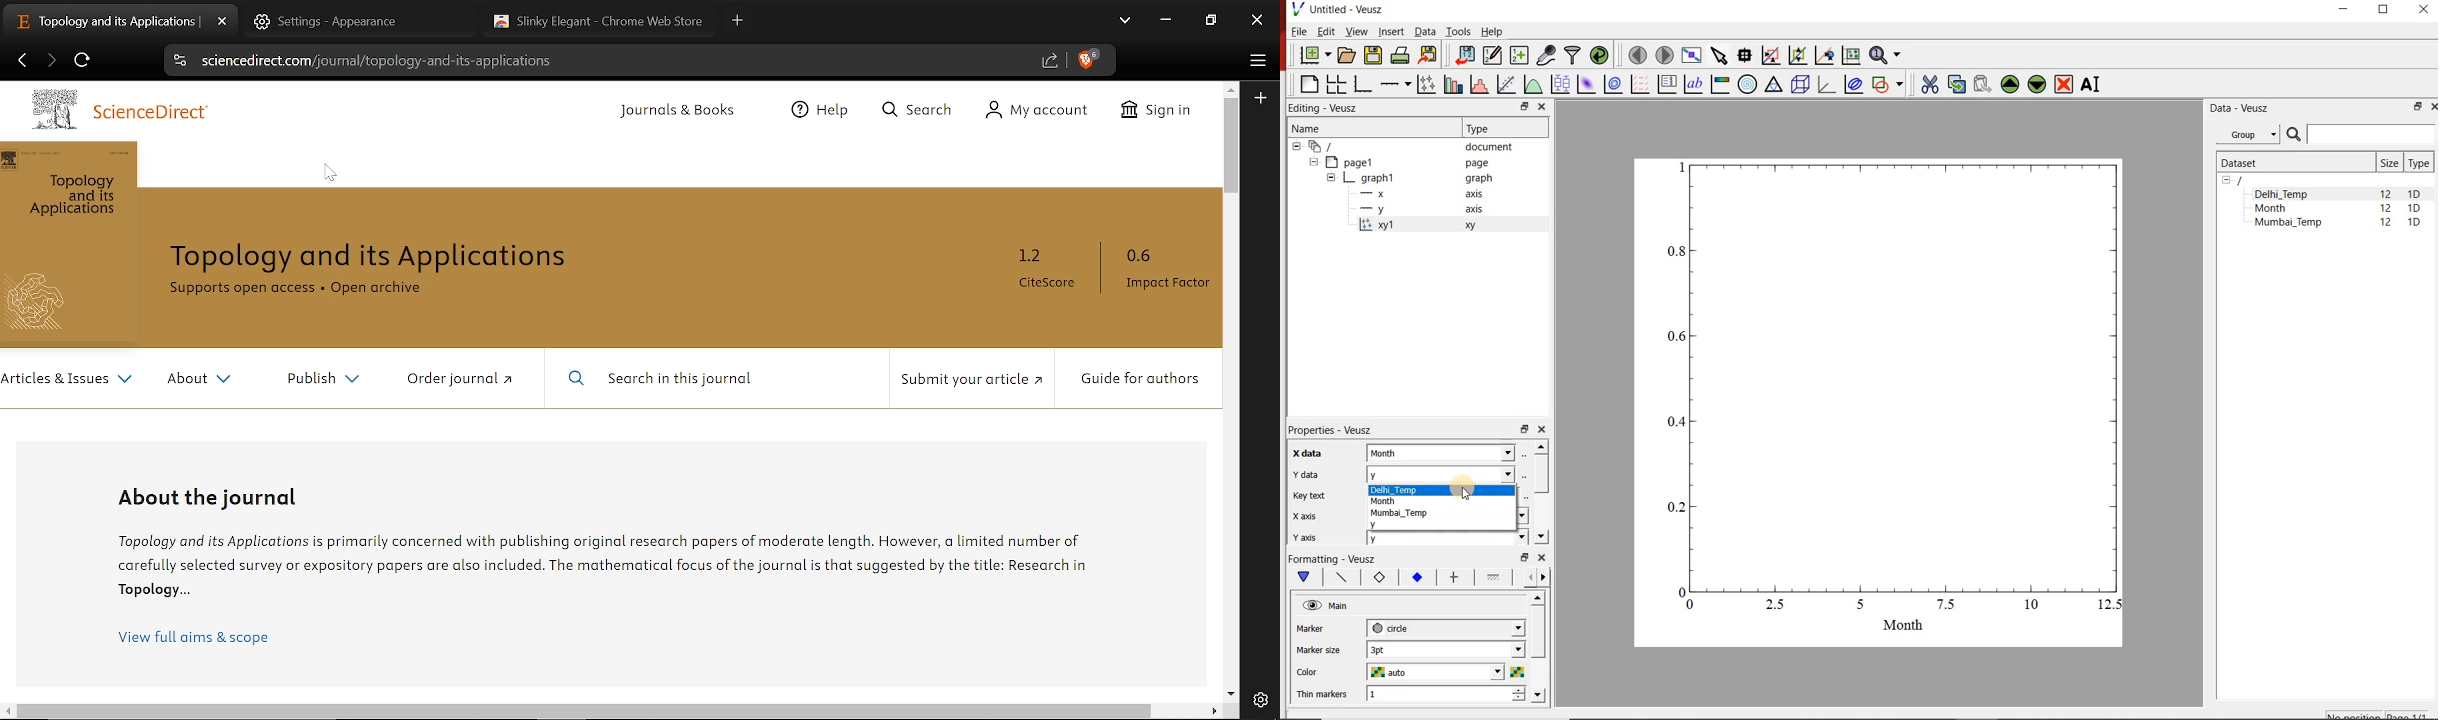  Describe the element at coordinates (219, 496) in the screenshot. I see `About the Journal` at that location.